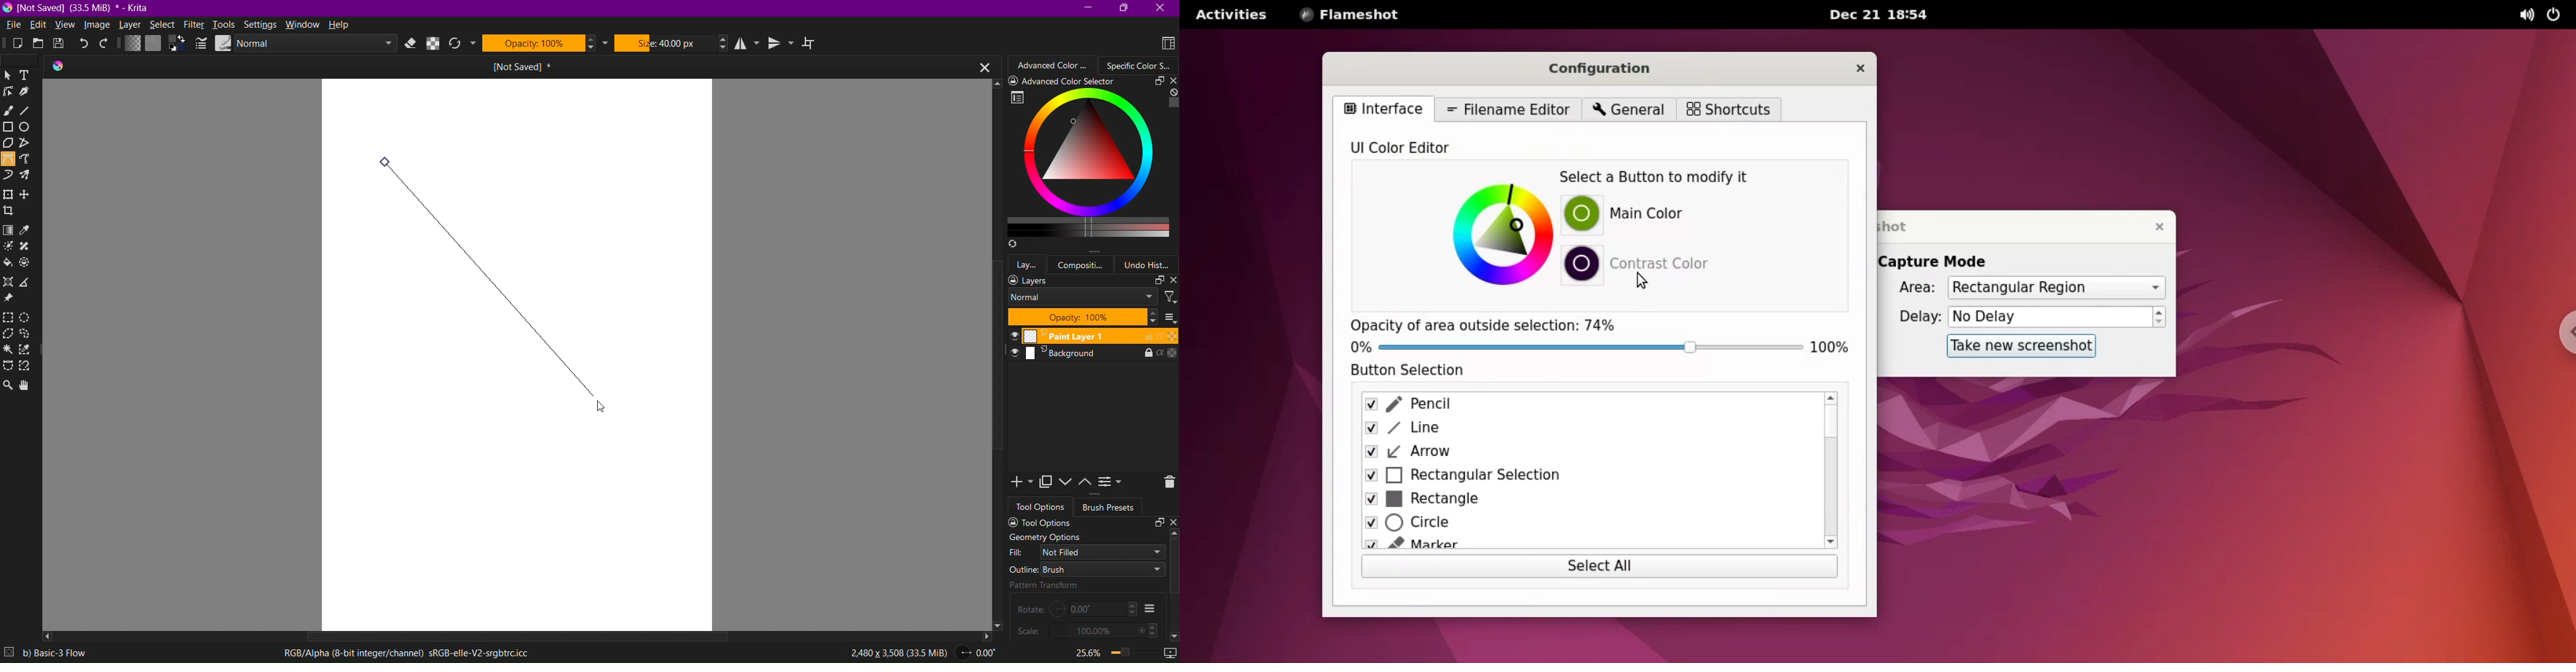  I want to click on Open, so click(36, 44).